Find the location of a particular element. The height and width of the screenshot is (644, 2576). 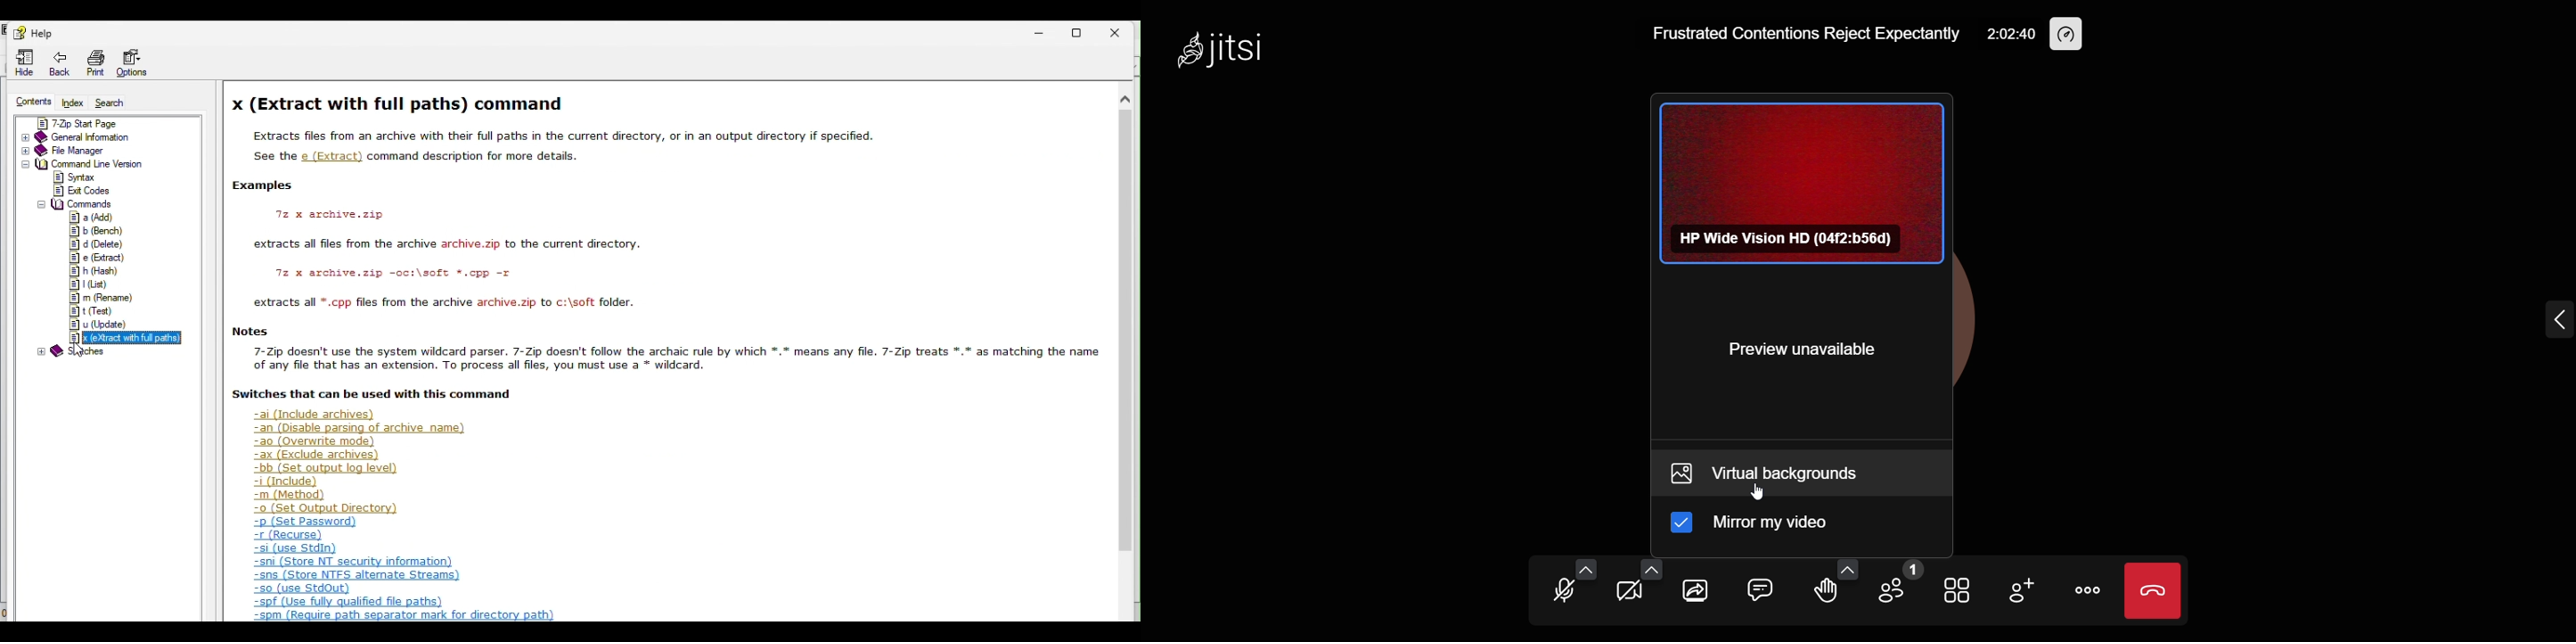

end call is located at coordinates (2154, 593).